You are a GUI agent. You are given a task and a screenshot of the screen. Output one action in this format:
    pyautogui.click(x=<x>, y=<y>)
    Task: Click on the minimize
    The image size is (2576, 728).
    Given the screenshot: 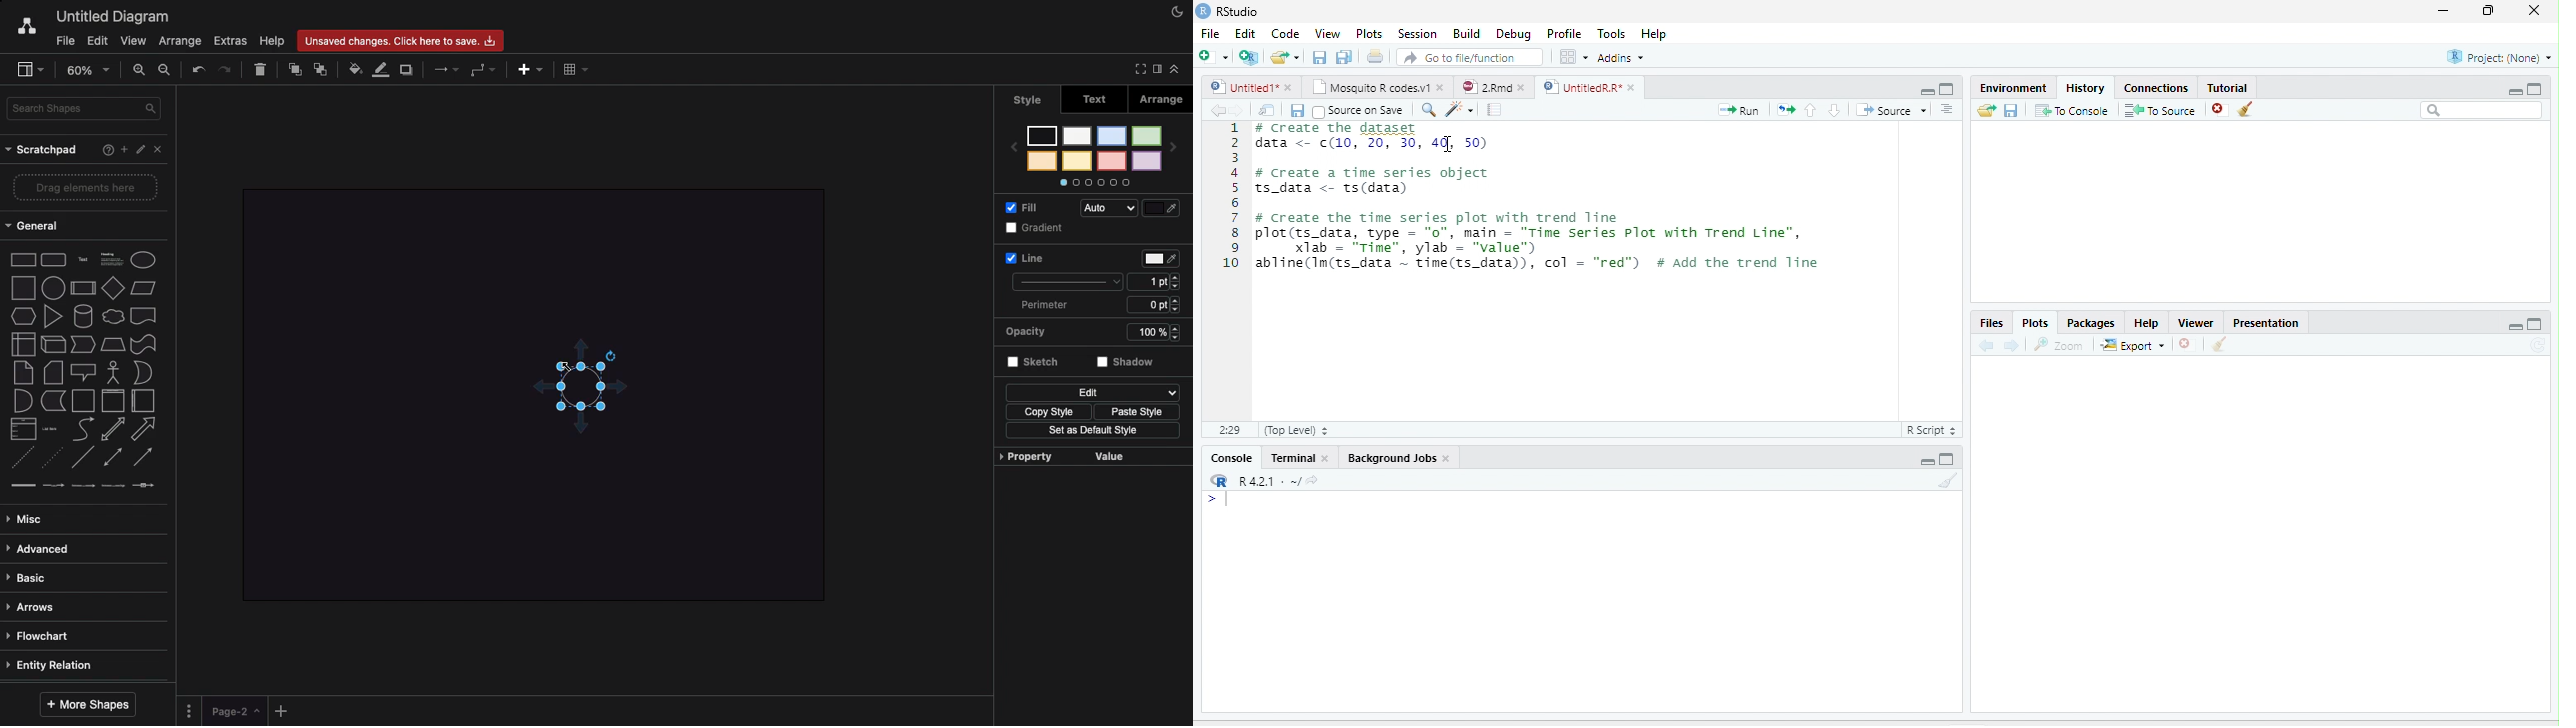 What is the action you would take?
    pyautogui.click(x=2443, y=11)
    